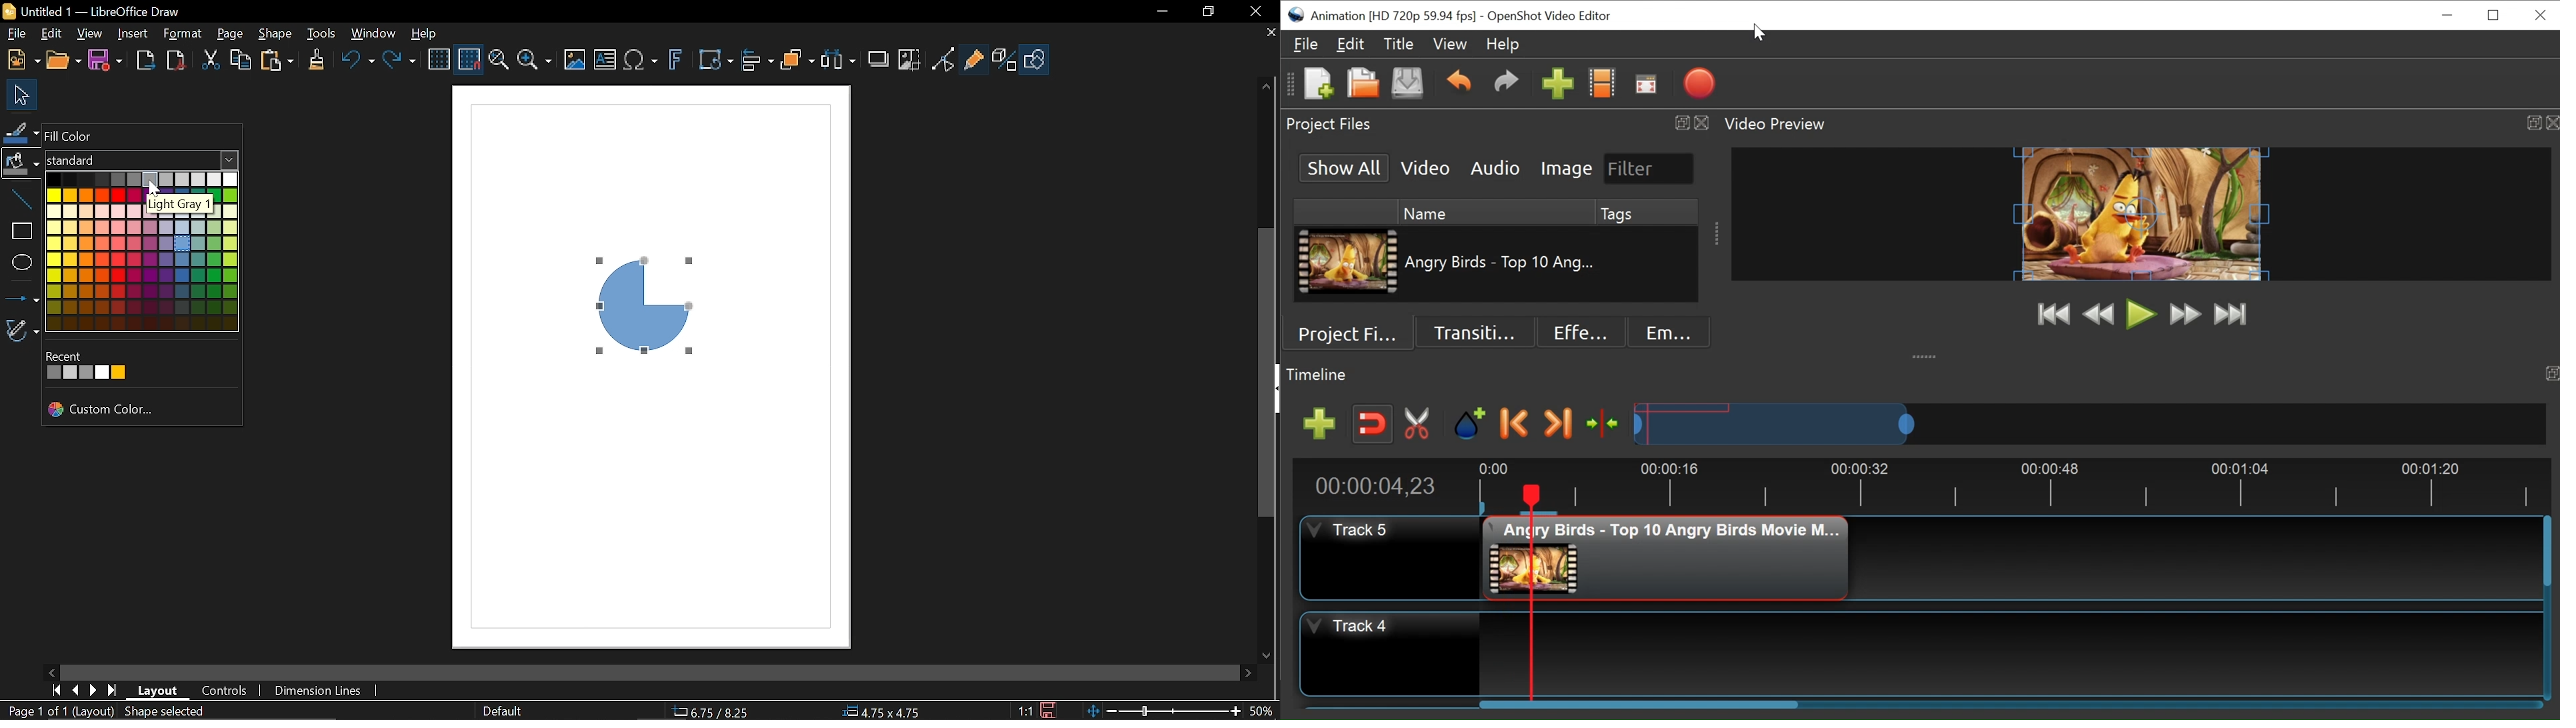  What do you see at coordinates (275, 35) in the screenshot?
I see `Shape` at bounding box center [275, 35].